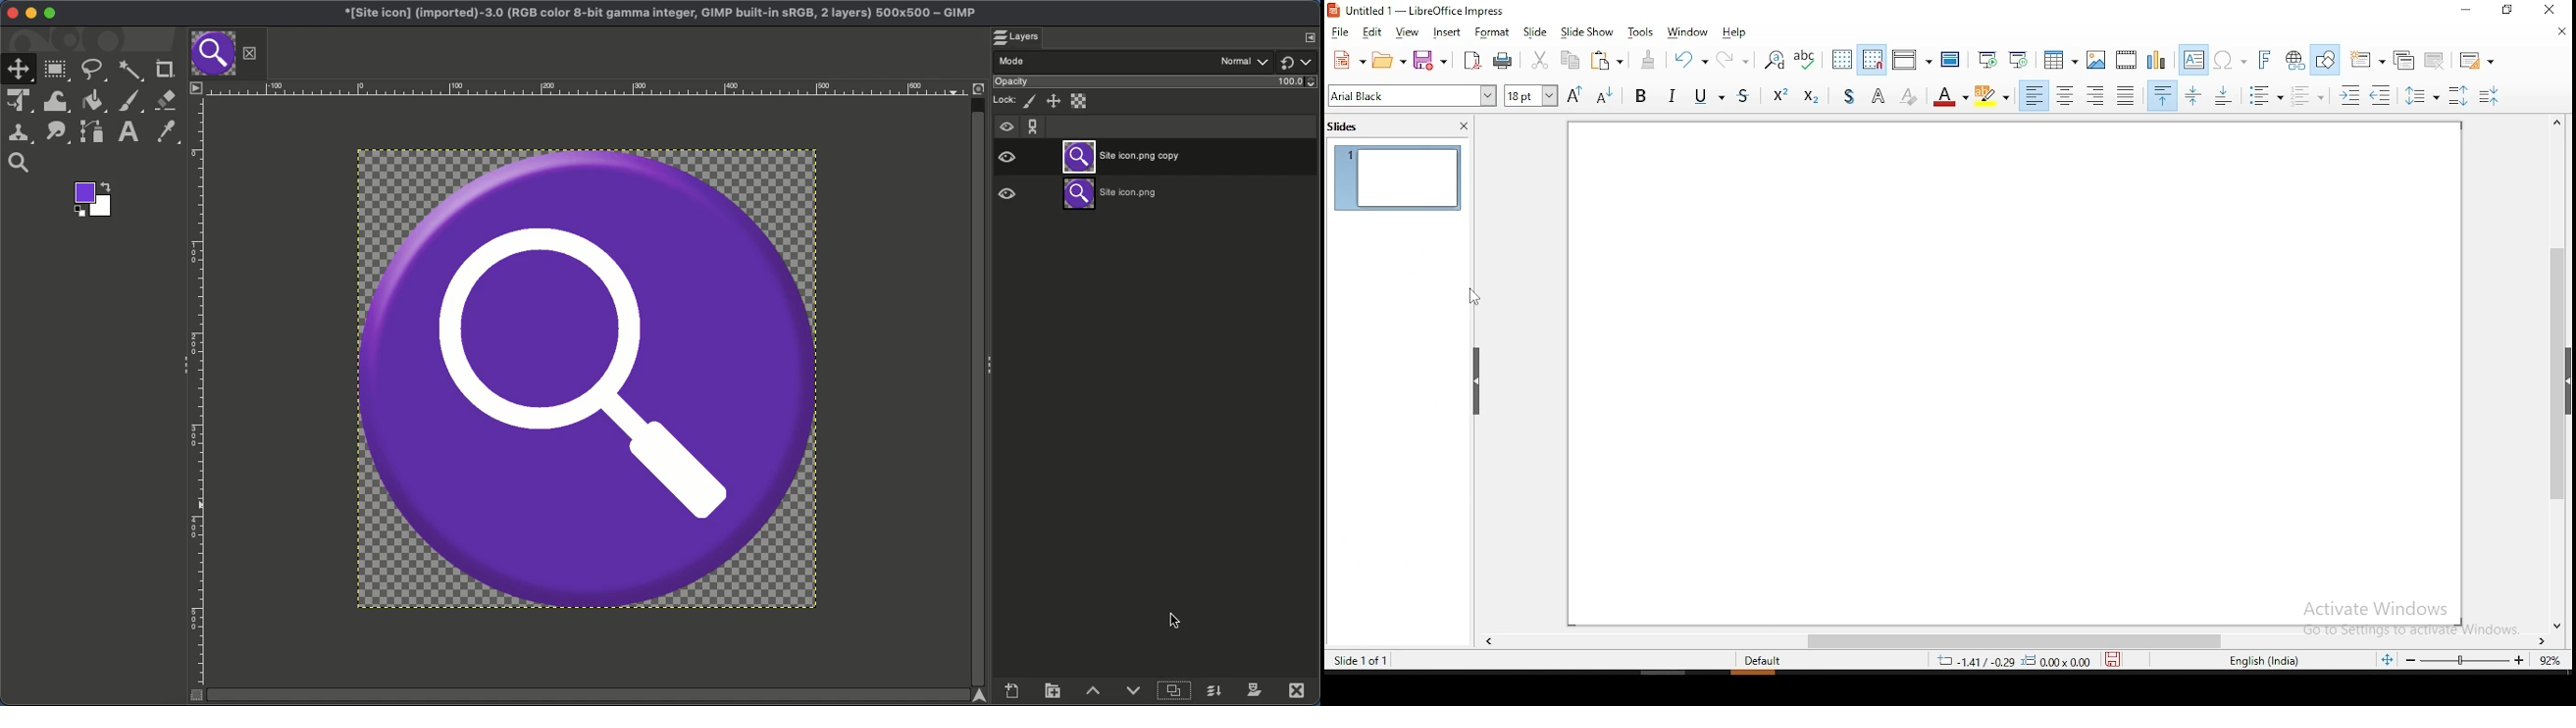 The height and width of the screenshot is (728, 2576). I want to click on insert special characters, so click(2233, 59).